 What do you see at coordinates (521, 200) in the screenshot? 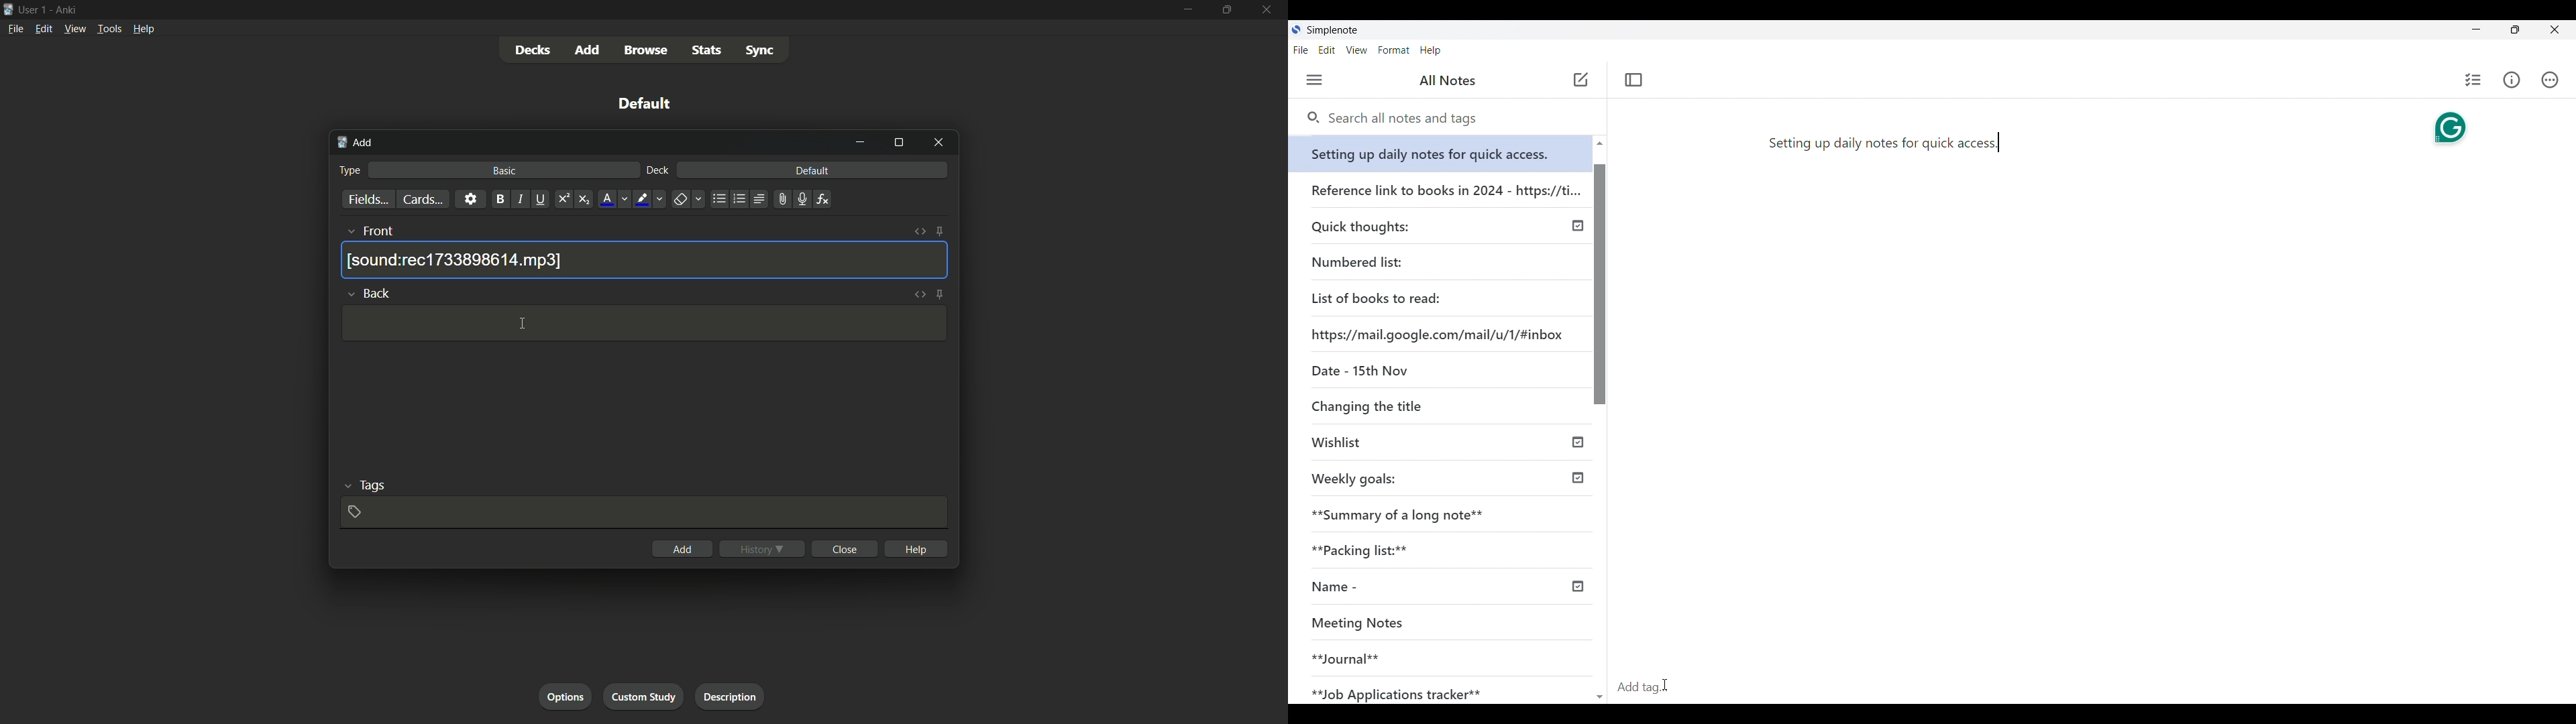
I see `italic` at bounding box center [521, 200].